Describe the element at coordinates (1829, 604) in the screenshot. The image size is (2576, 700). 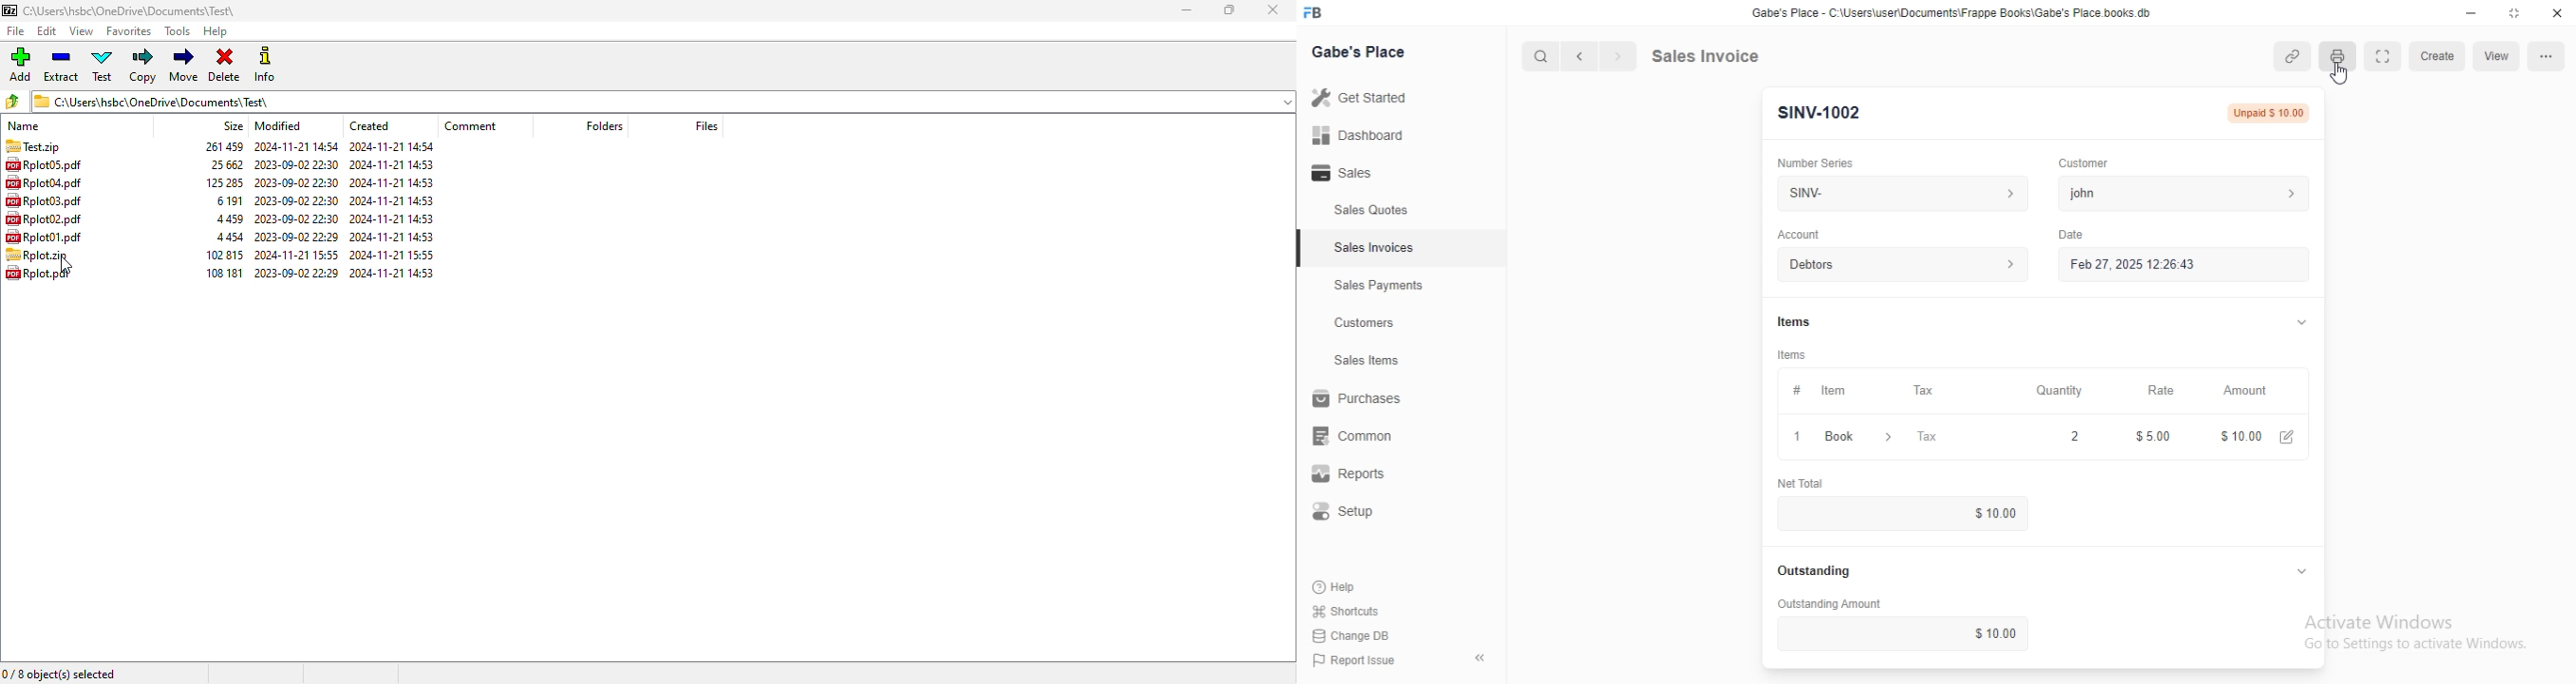
I see `outstanding amount` at that location.